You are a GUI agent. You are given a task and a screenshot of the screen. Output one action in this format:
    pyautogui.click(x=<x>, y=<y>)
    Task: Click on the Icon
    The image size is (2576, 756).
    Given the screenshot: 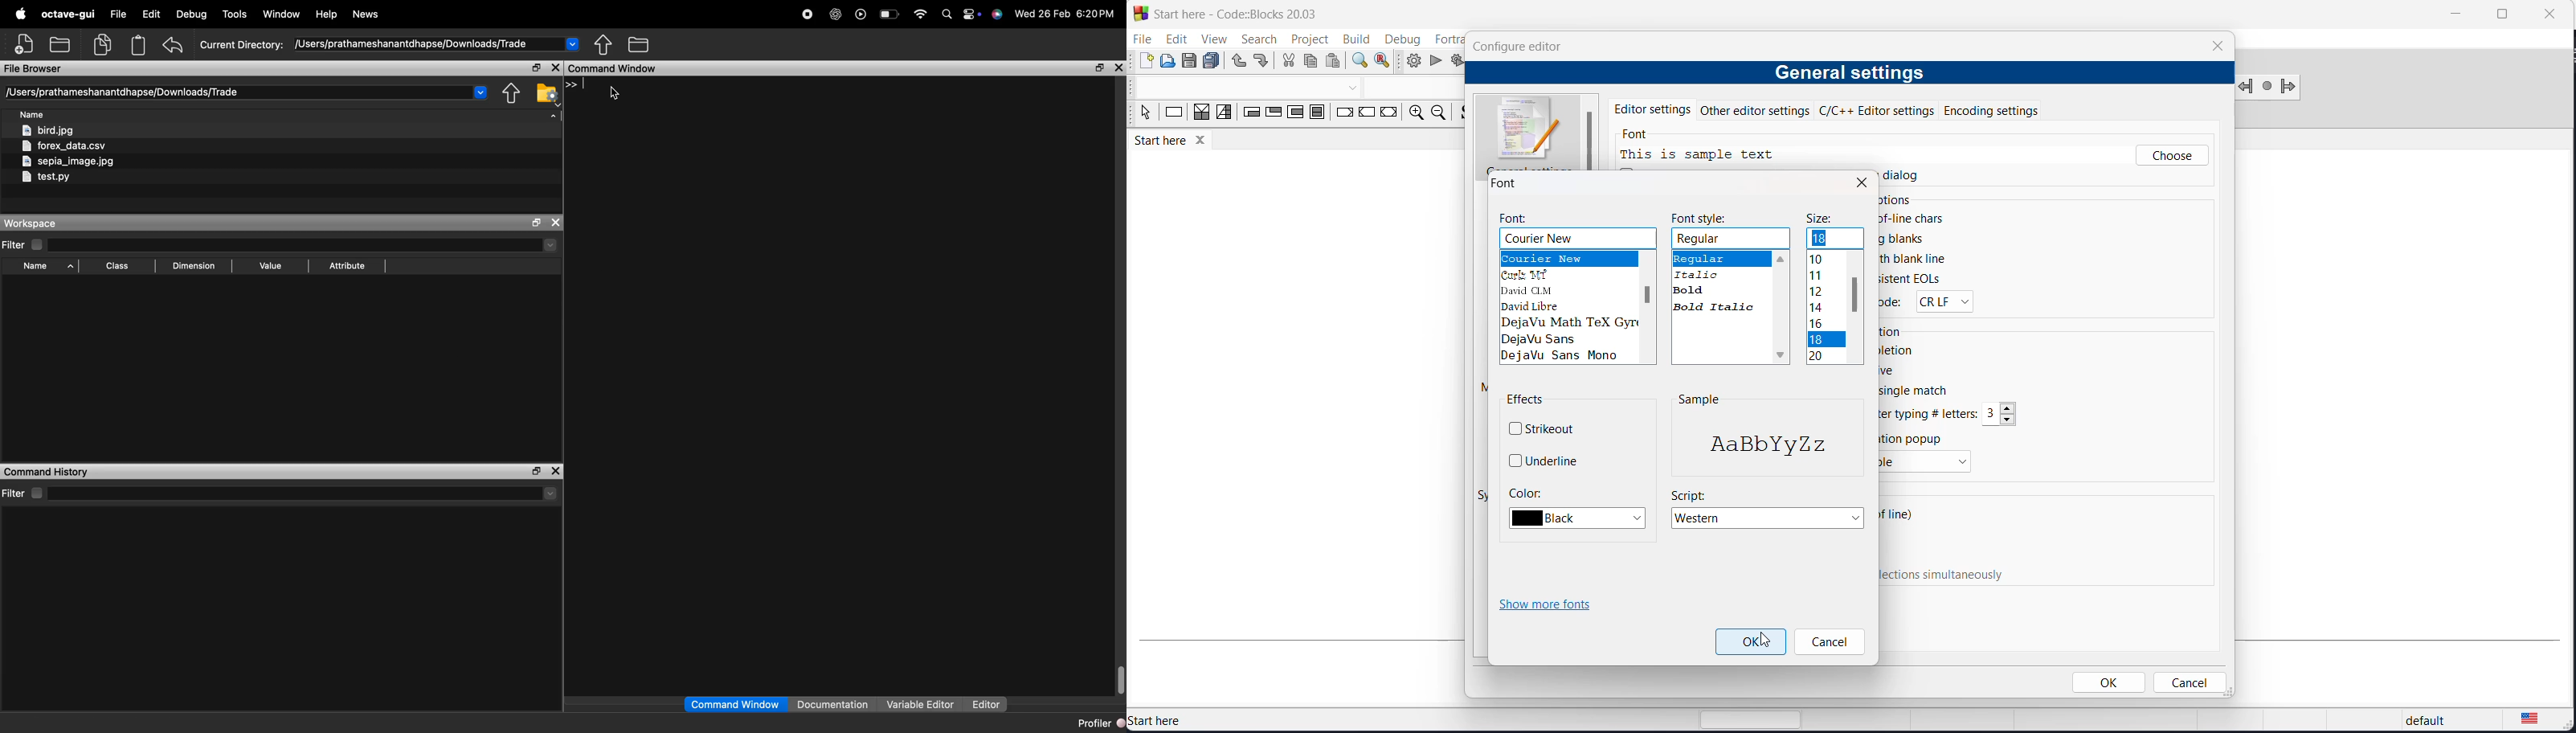 What is the action you would take?
    pyautogui.click(x=1531, y=130)
    